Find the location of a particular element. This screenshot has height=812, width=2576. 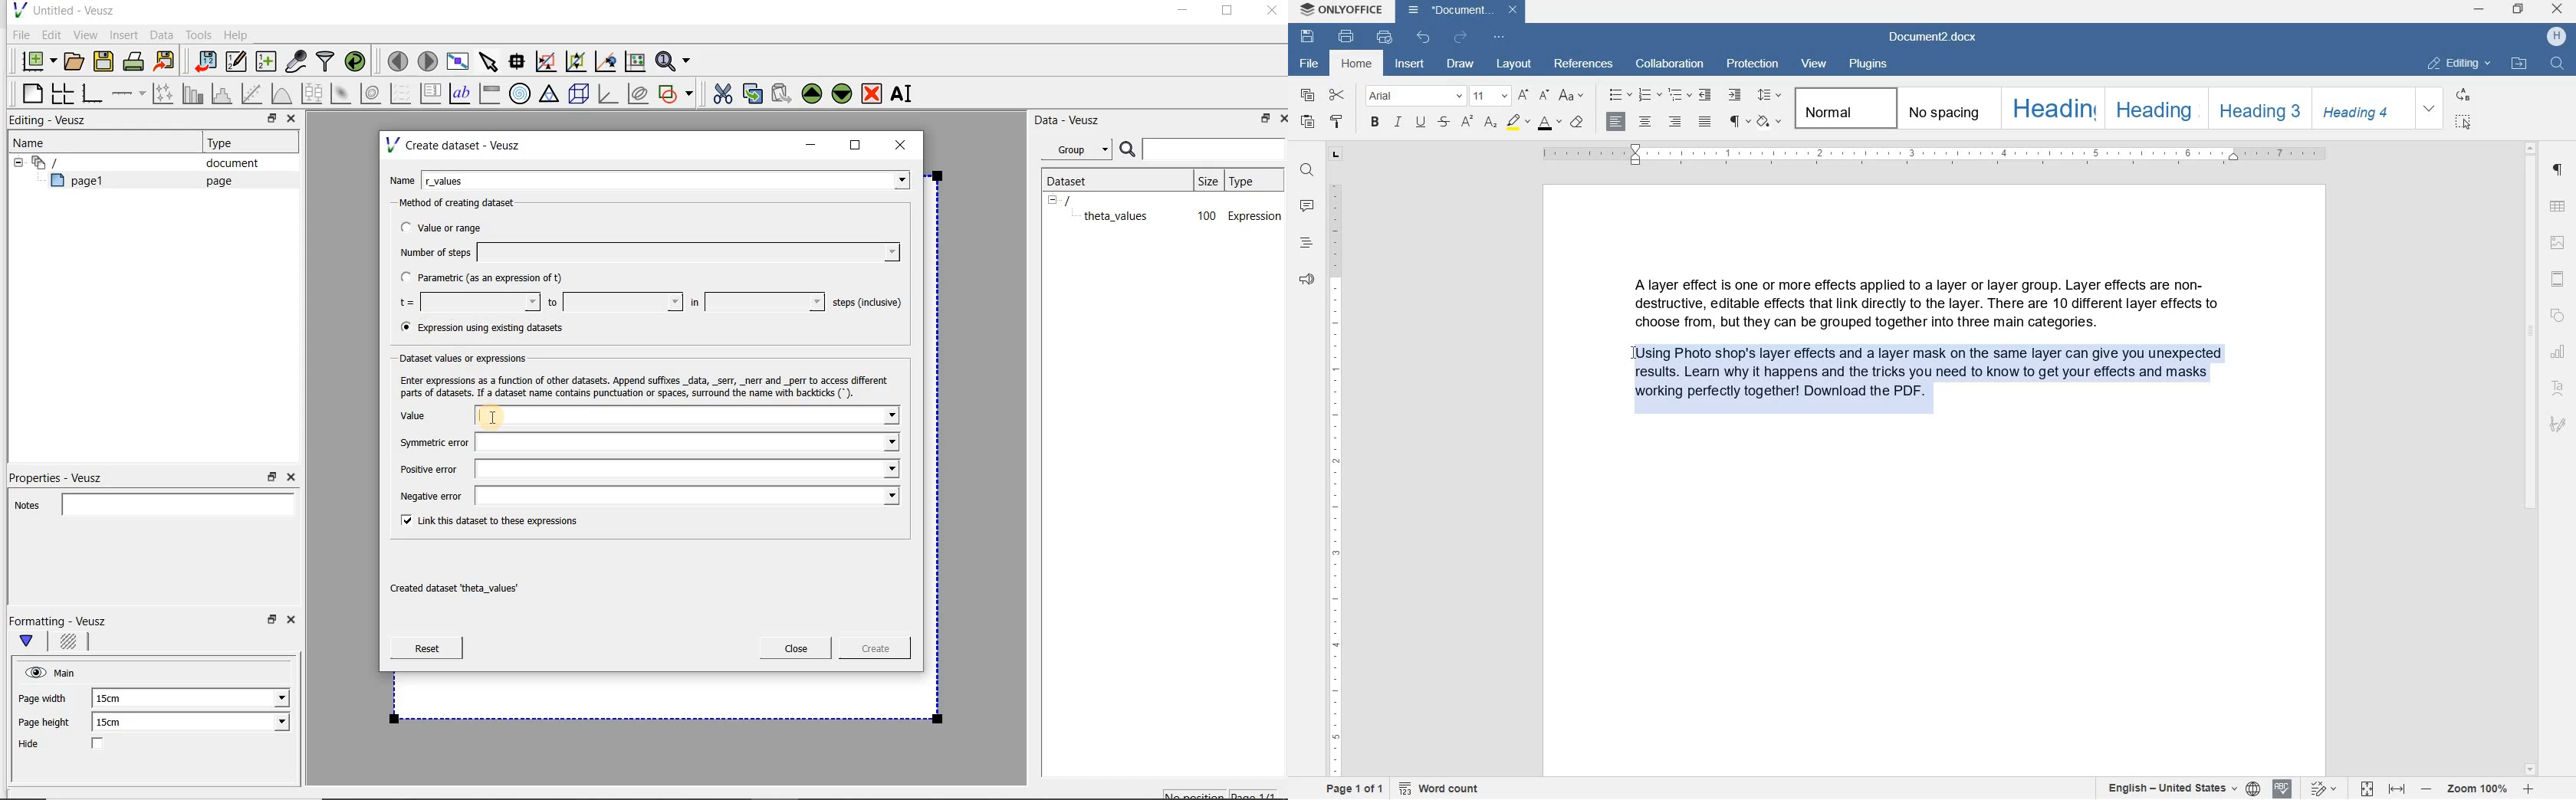

document is located at coordinates (226, 163).